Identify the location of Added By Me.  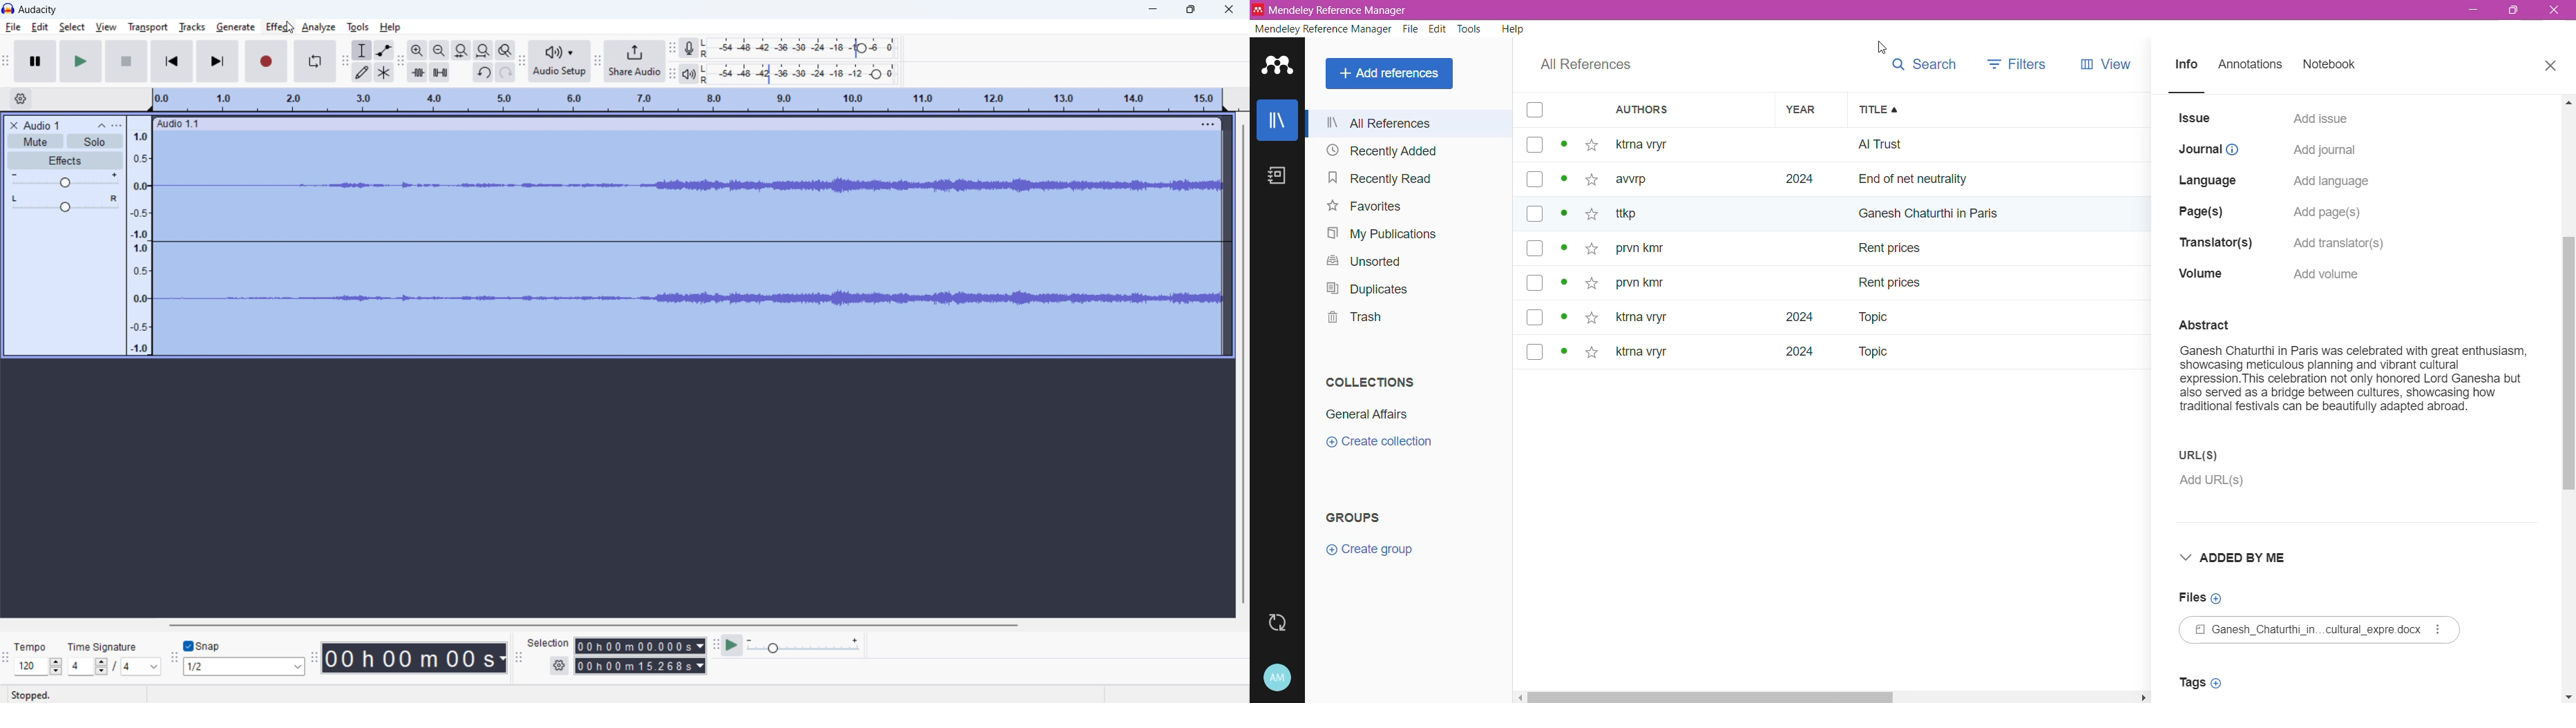
(2246, 559).